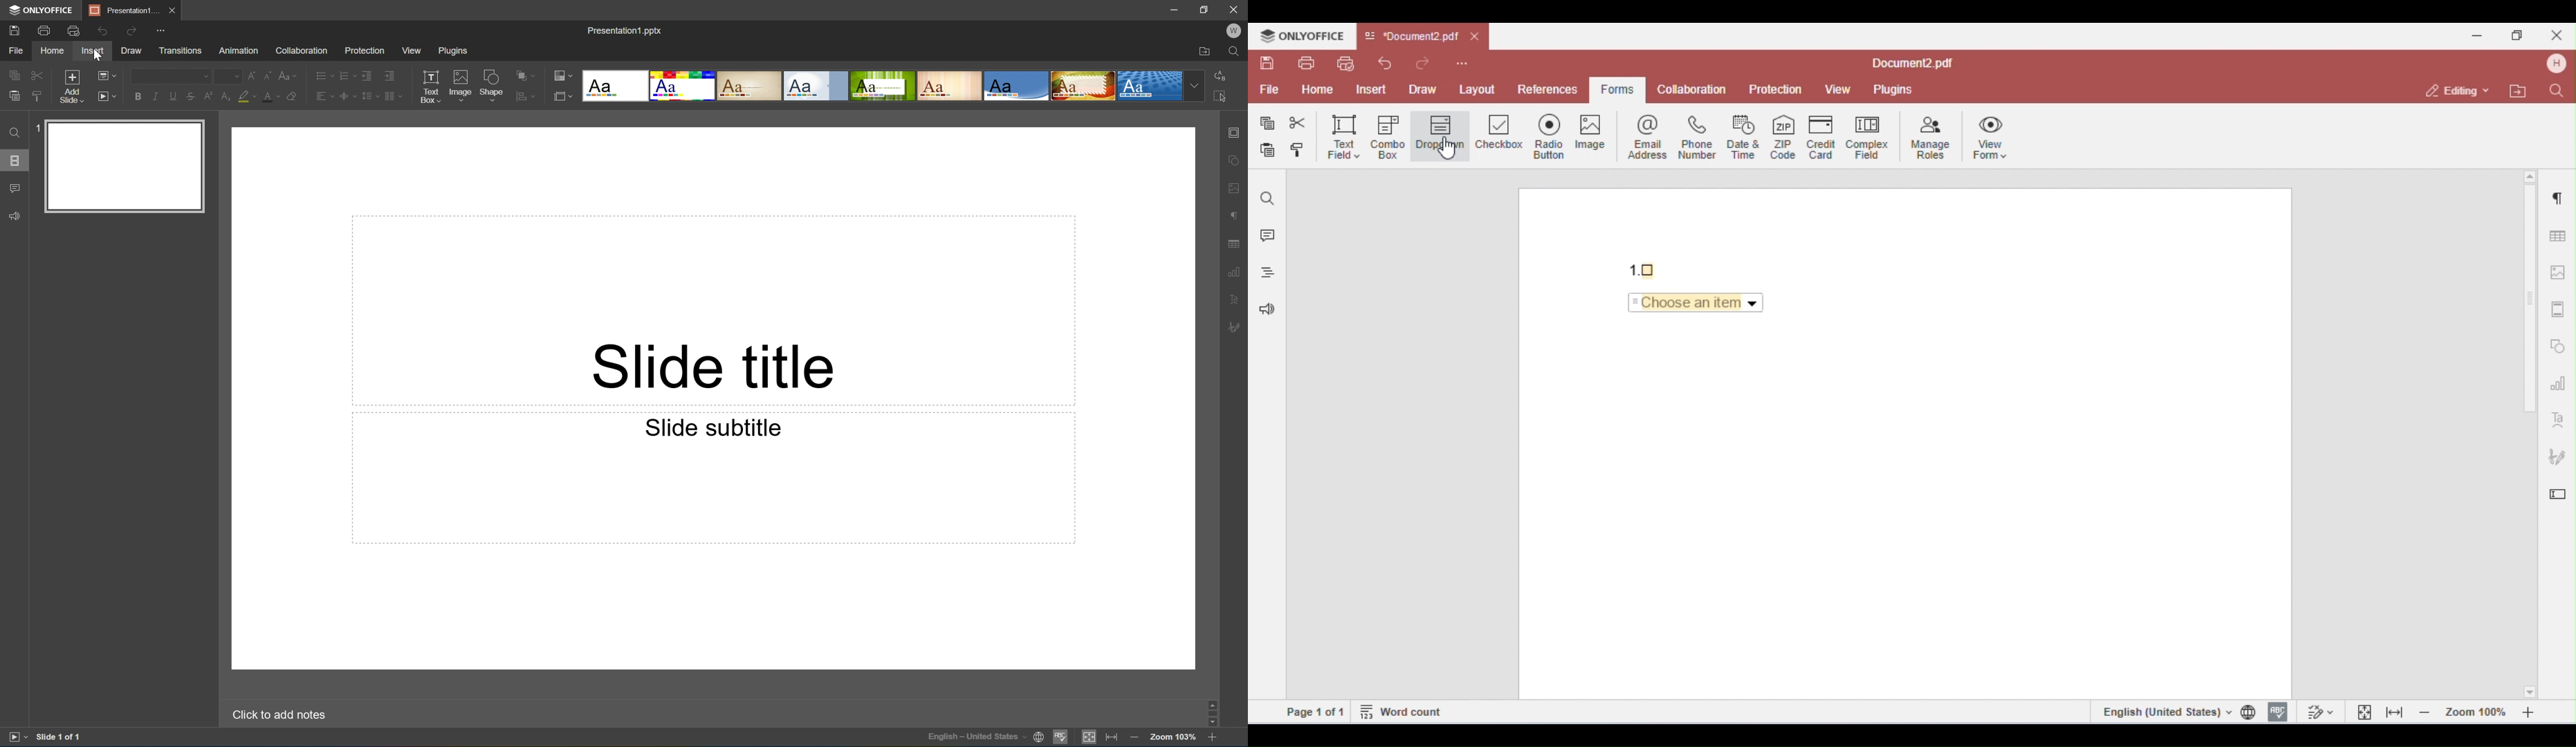 This screenshot has width=2576, height=756. Describe the element at coordinates (883, 86) in the screenshot. I see `Type of slides` at that location.